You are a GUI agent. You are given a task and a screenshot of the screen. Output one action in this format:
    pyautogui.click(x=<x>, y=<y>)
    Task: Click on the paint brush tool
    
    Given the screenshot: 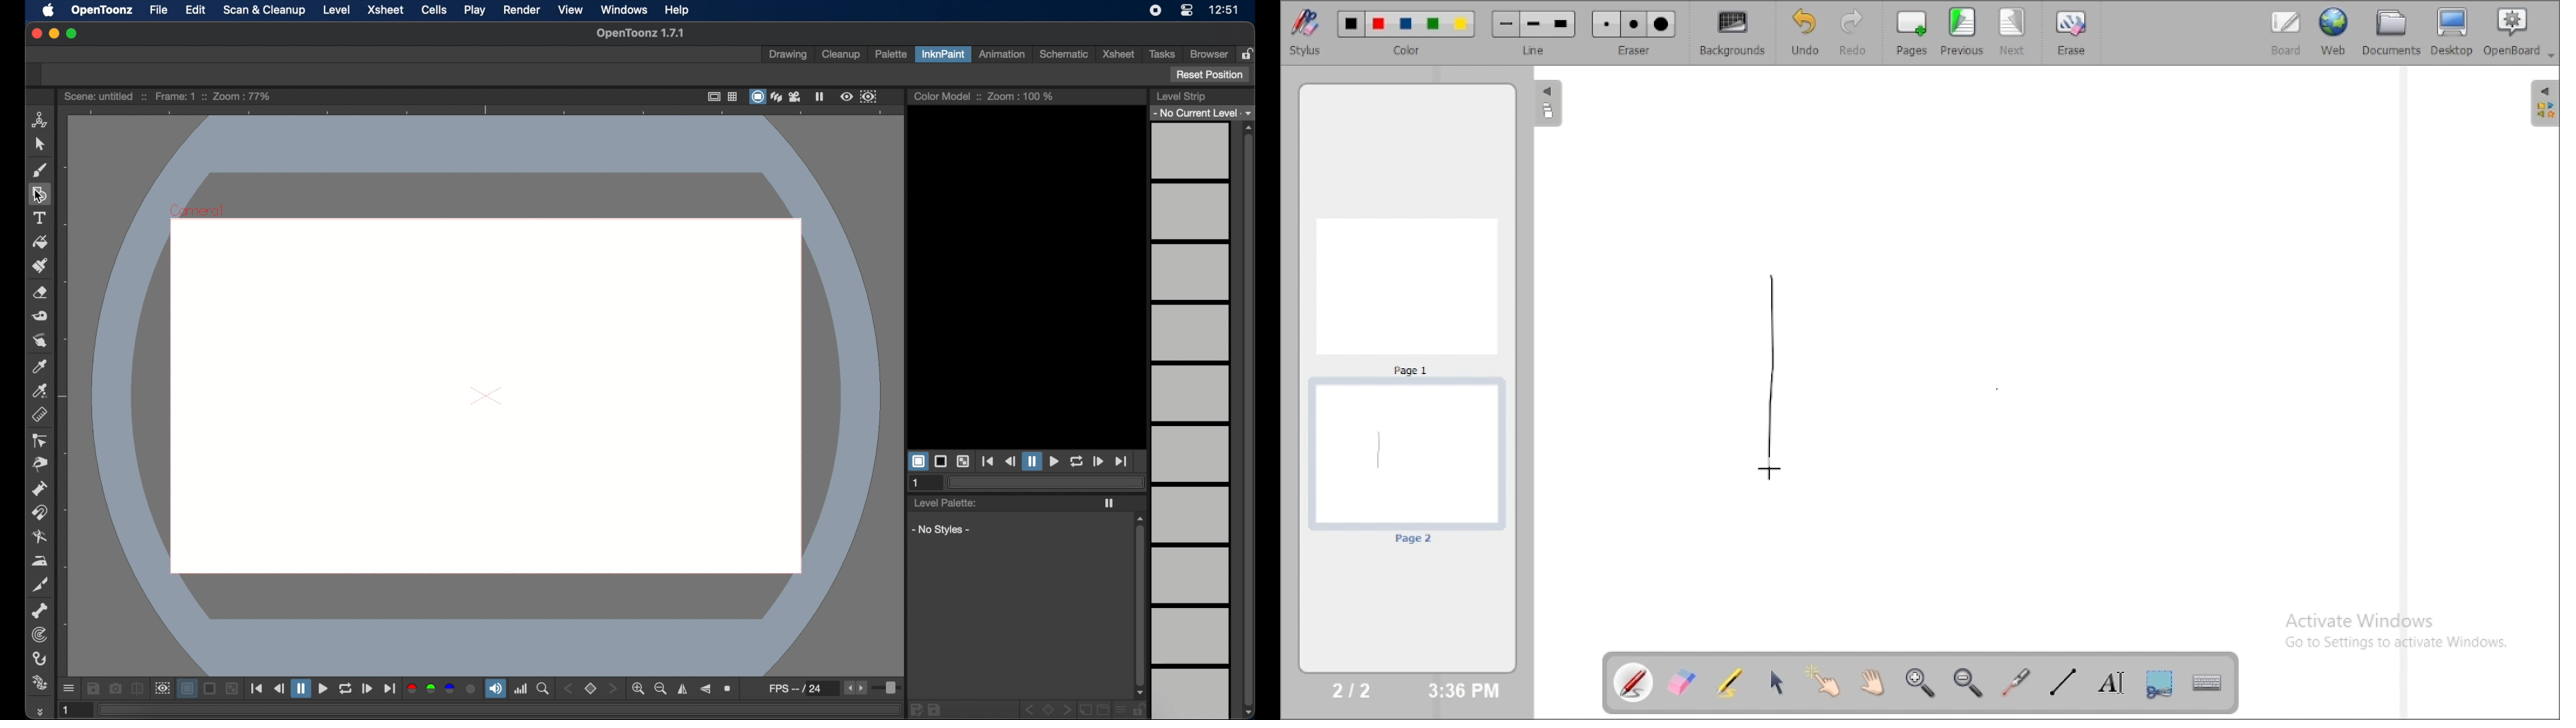 What is the action you would take?
    pyautogui.click(x=41, y=265)
    